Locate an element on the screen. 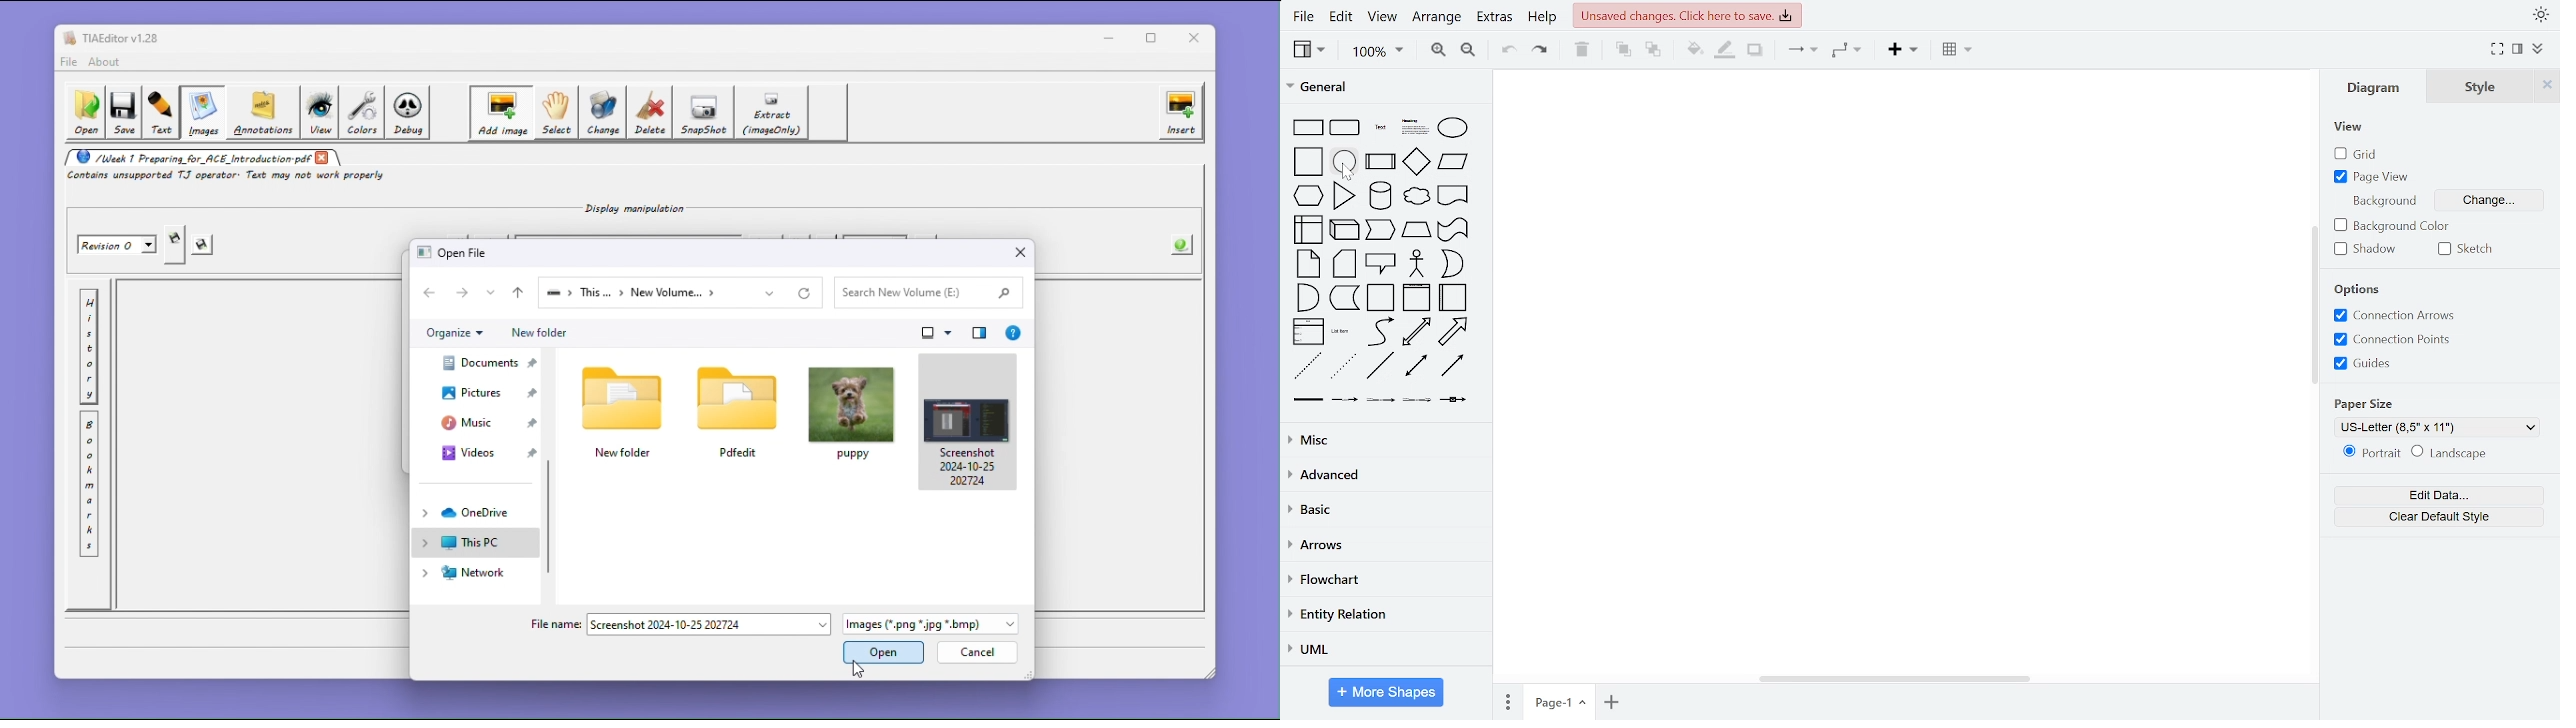 The height and width of the screenshot is (728, 2576). rounded rectangle is located at coordinates (1346, 128).